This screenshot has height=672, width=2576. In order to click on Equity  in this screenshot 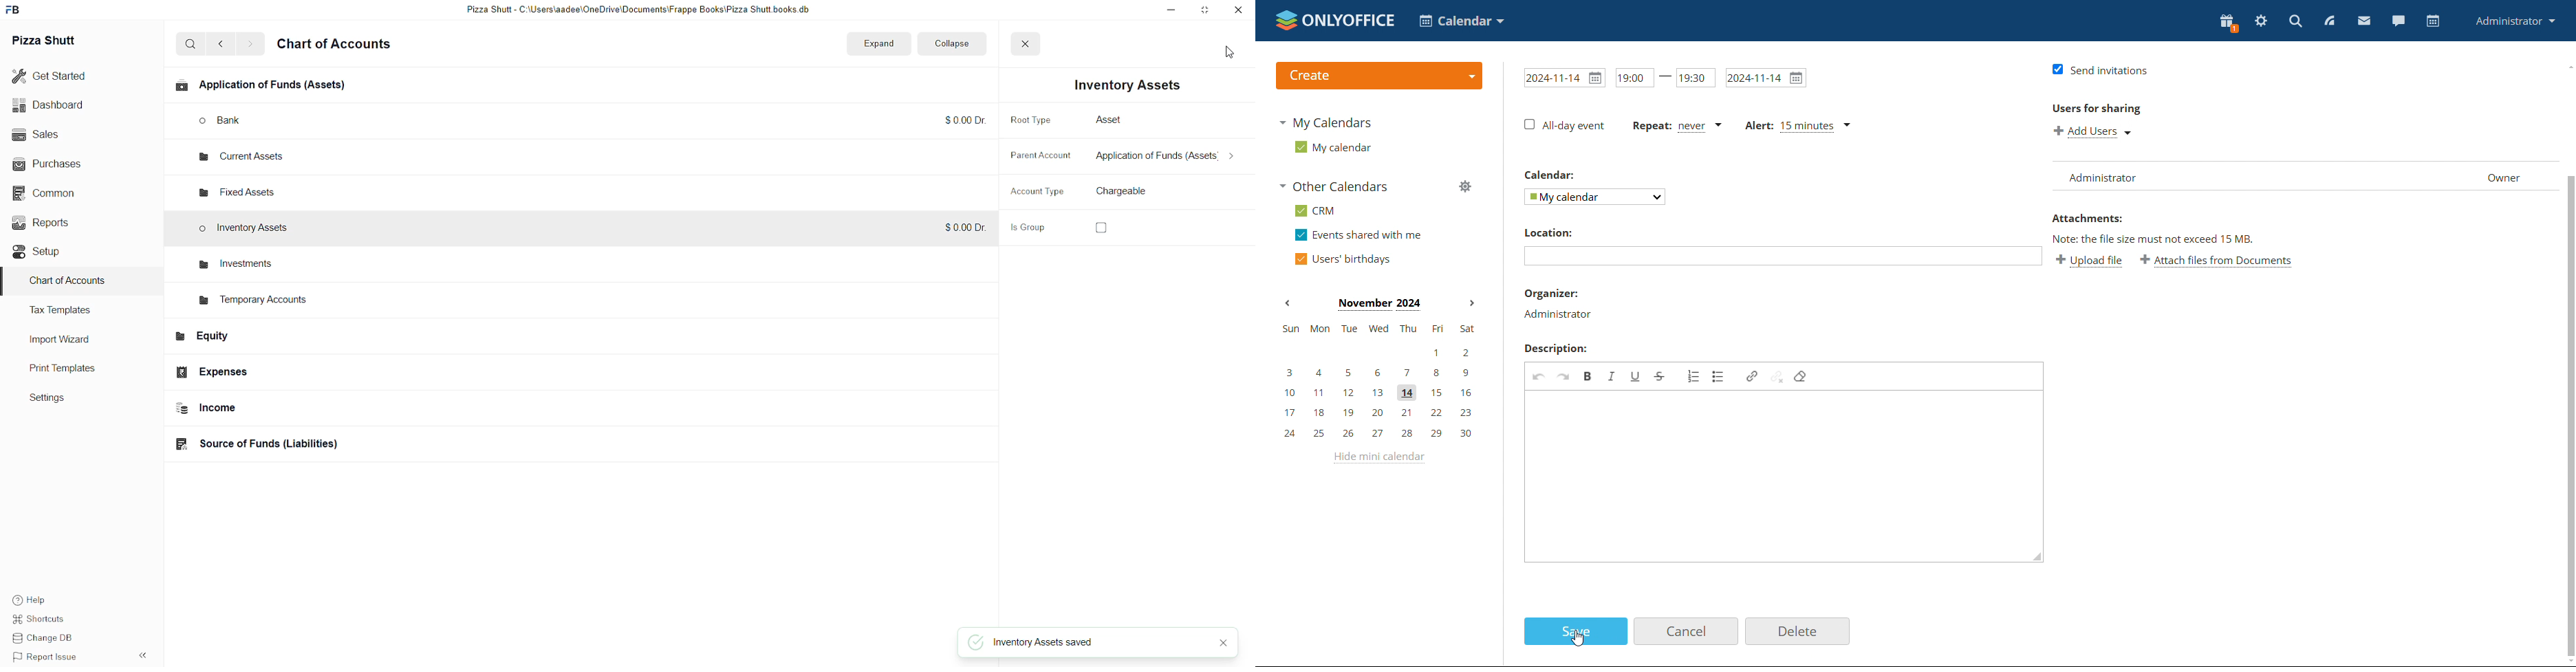, I will do `click(269, 339)`.